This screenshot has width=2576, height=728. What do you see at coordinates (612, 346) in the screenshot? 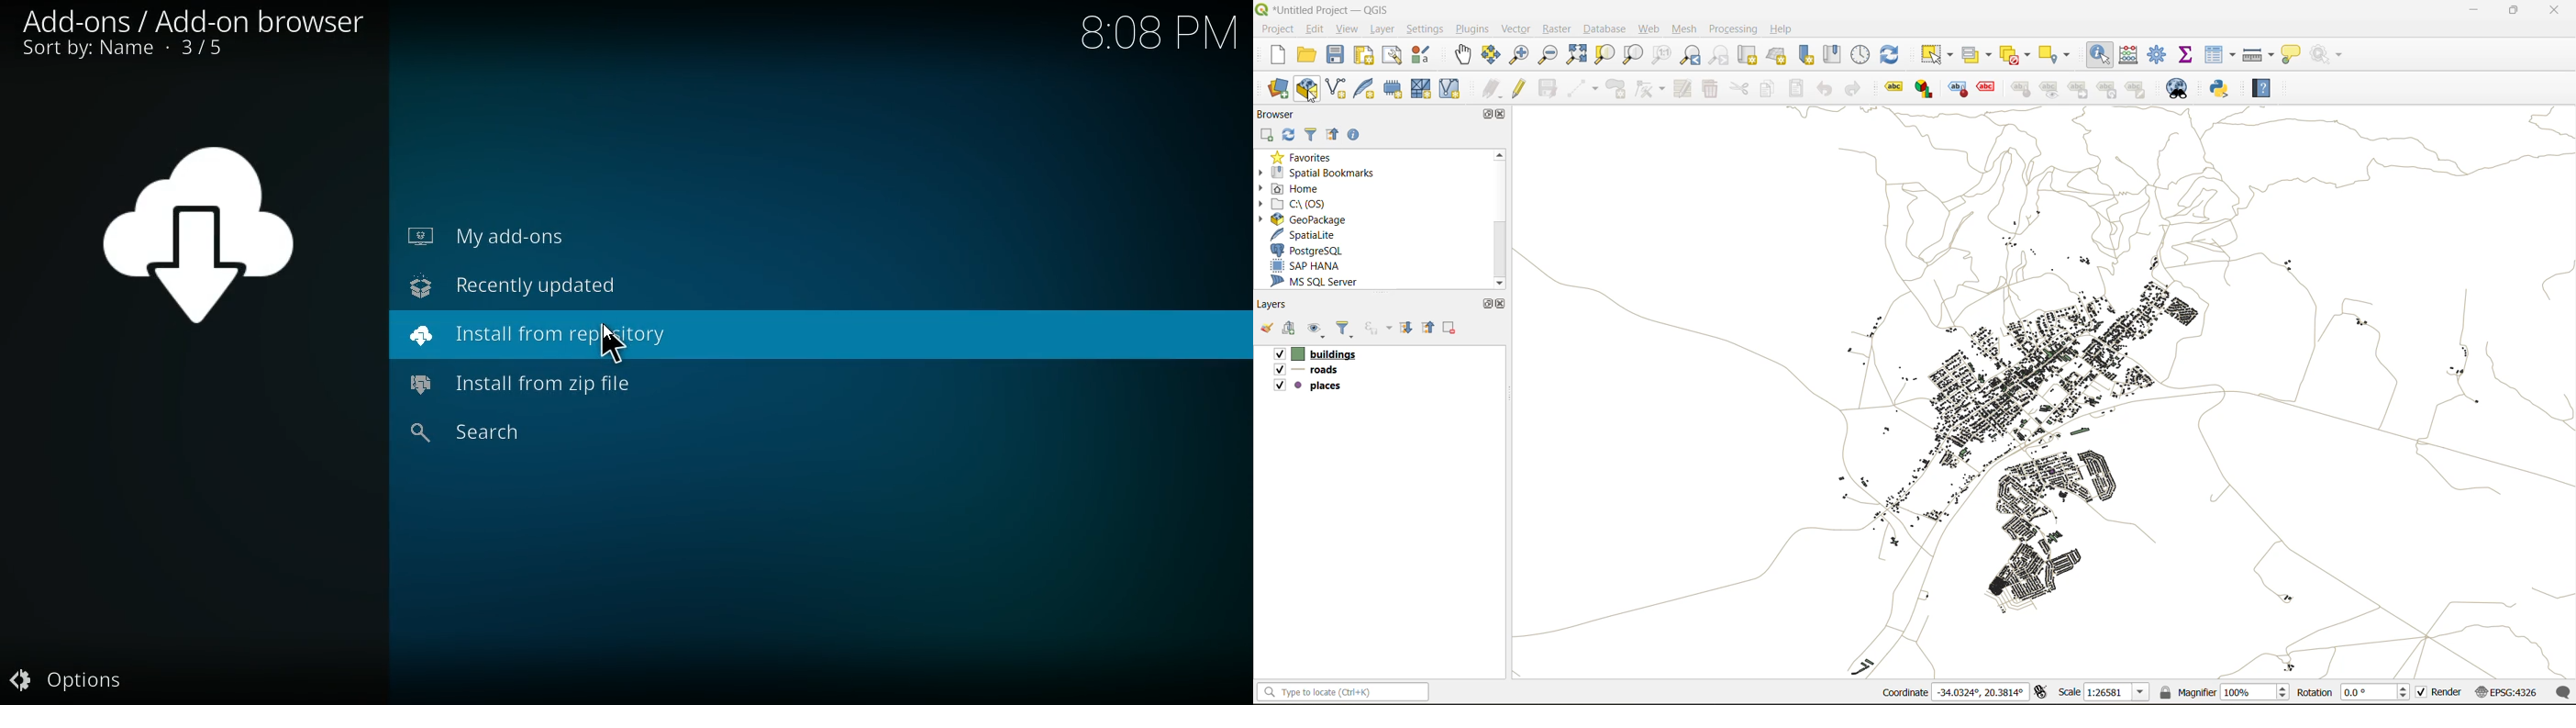
I see `Cursor` at bounding box center [612, 346].